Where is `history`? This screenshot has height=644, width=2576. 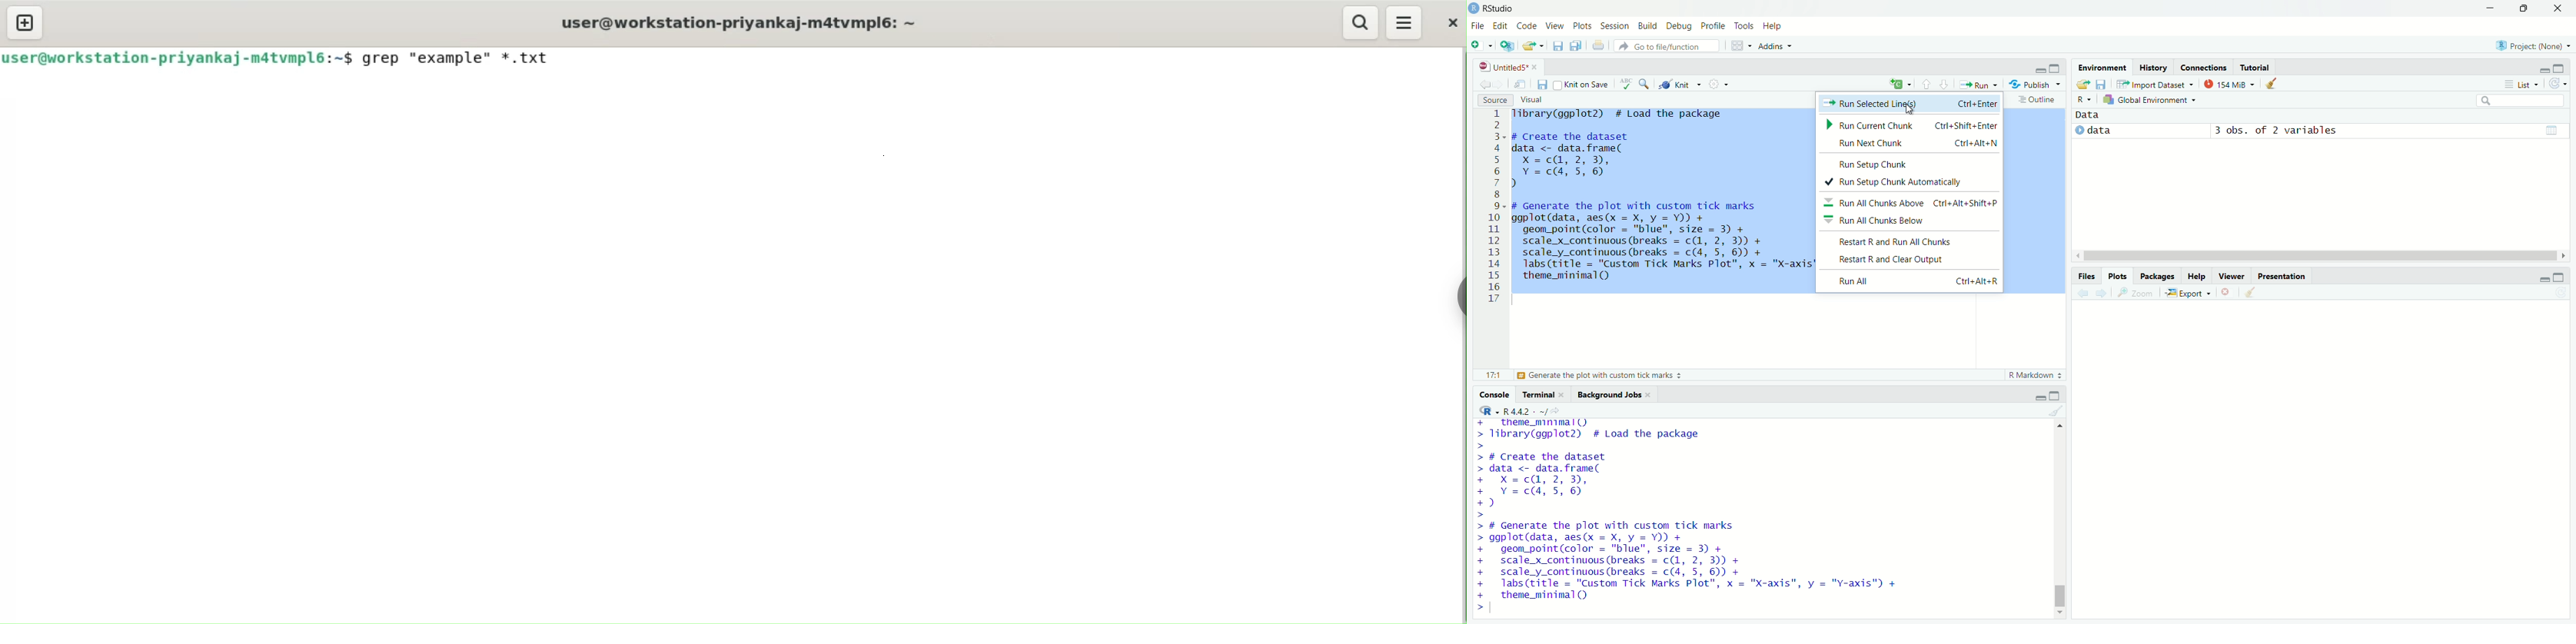 history is located at coordinates (2152, 66).